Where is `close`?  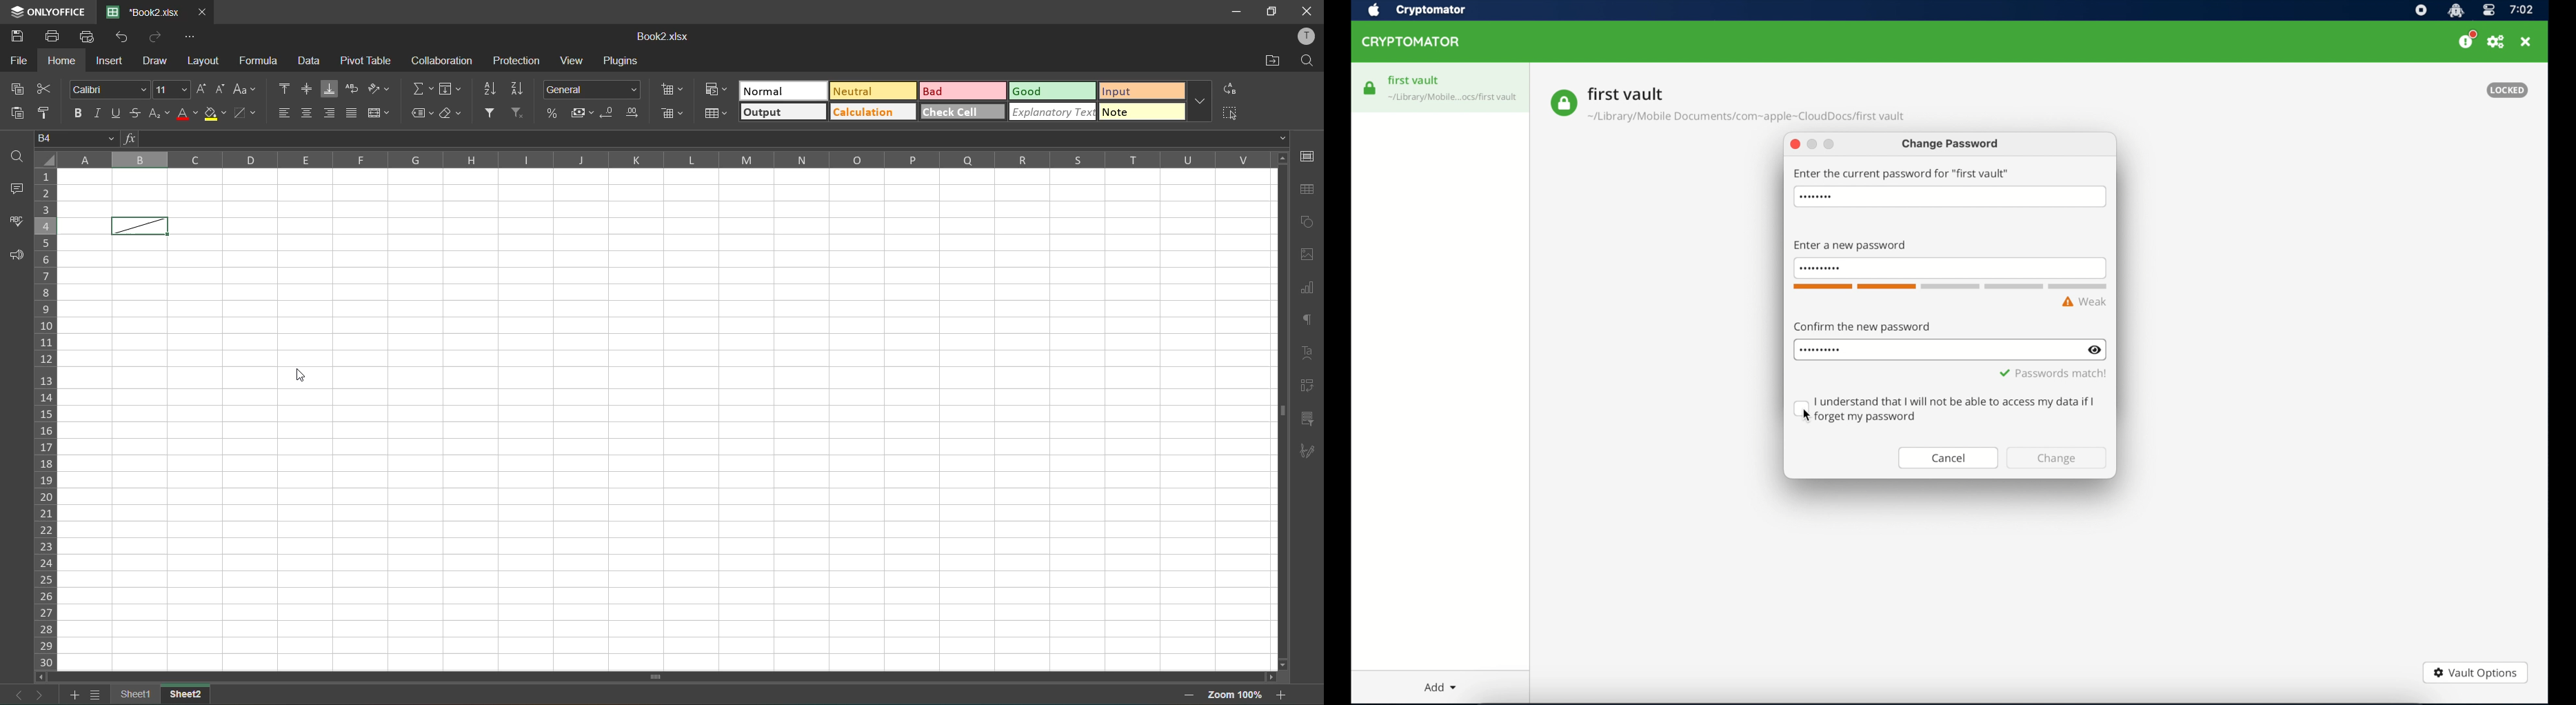
close is located at coordinates (1795, 145).